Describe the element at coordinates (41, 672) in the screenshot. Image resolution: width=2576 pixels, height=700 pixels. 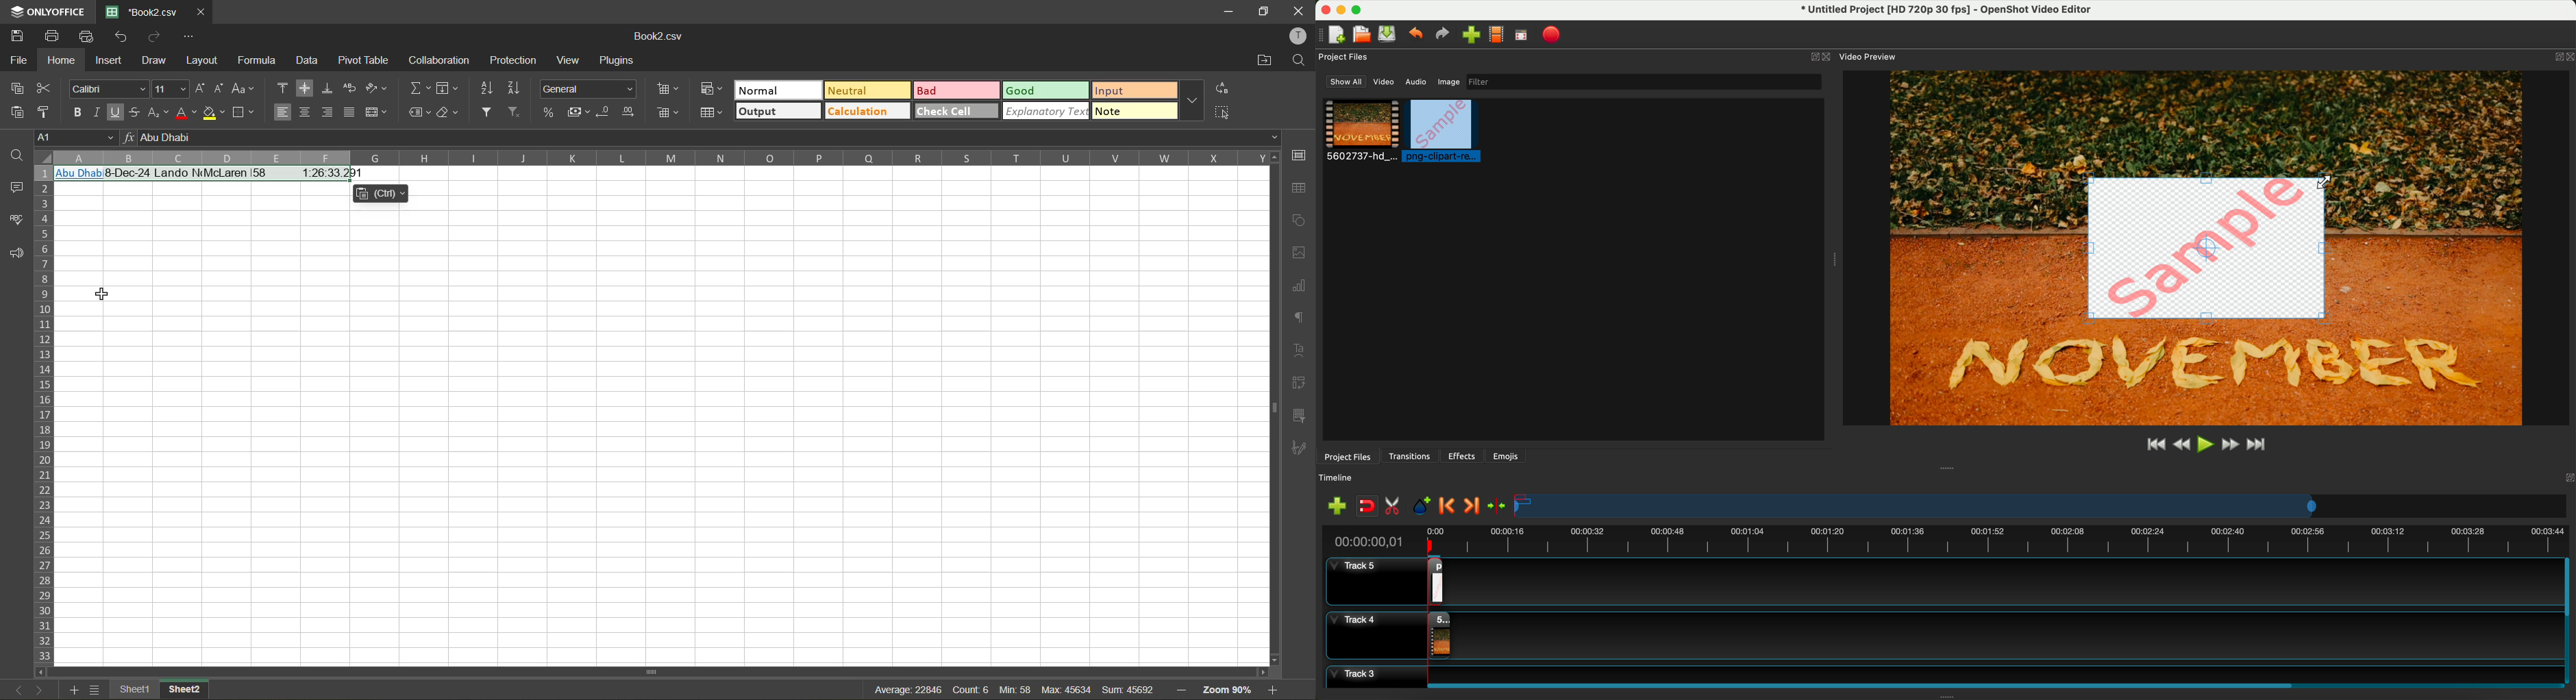
I see `move left` at that location.